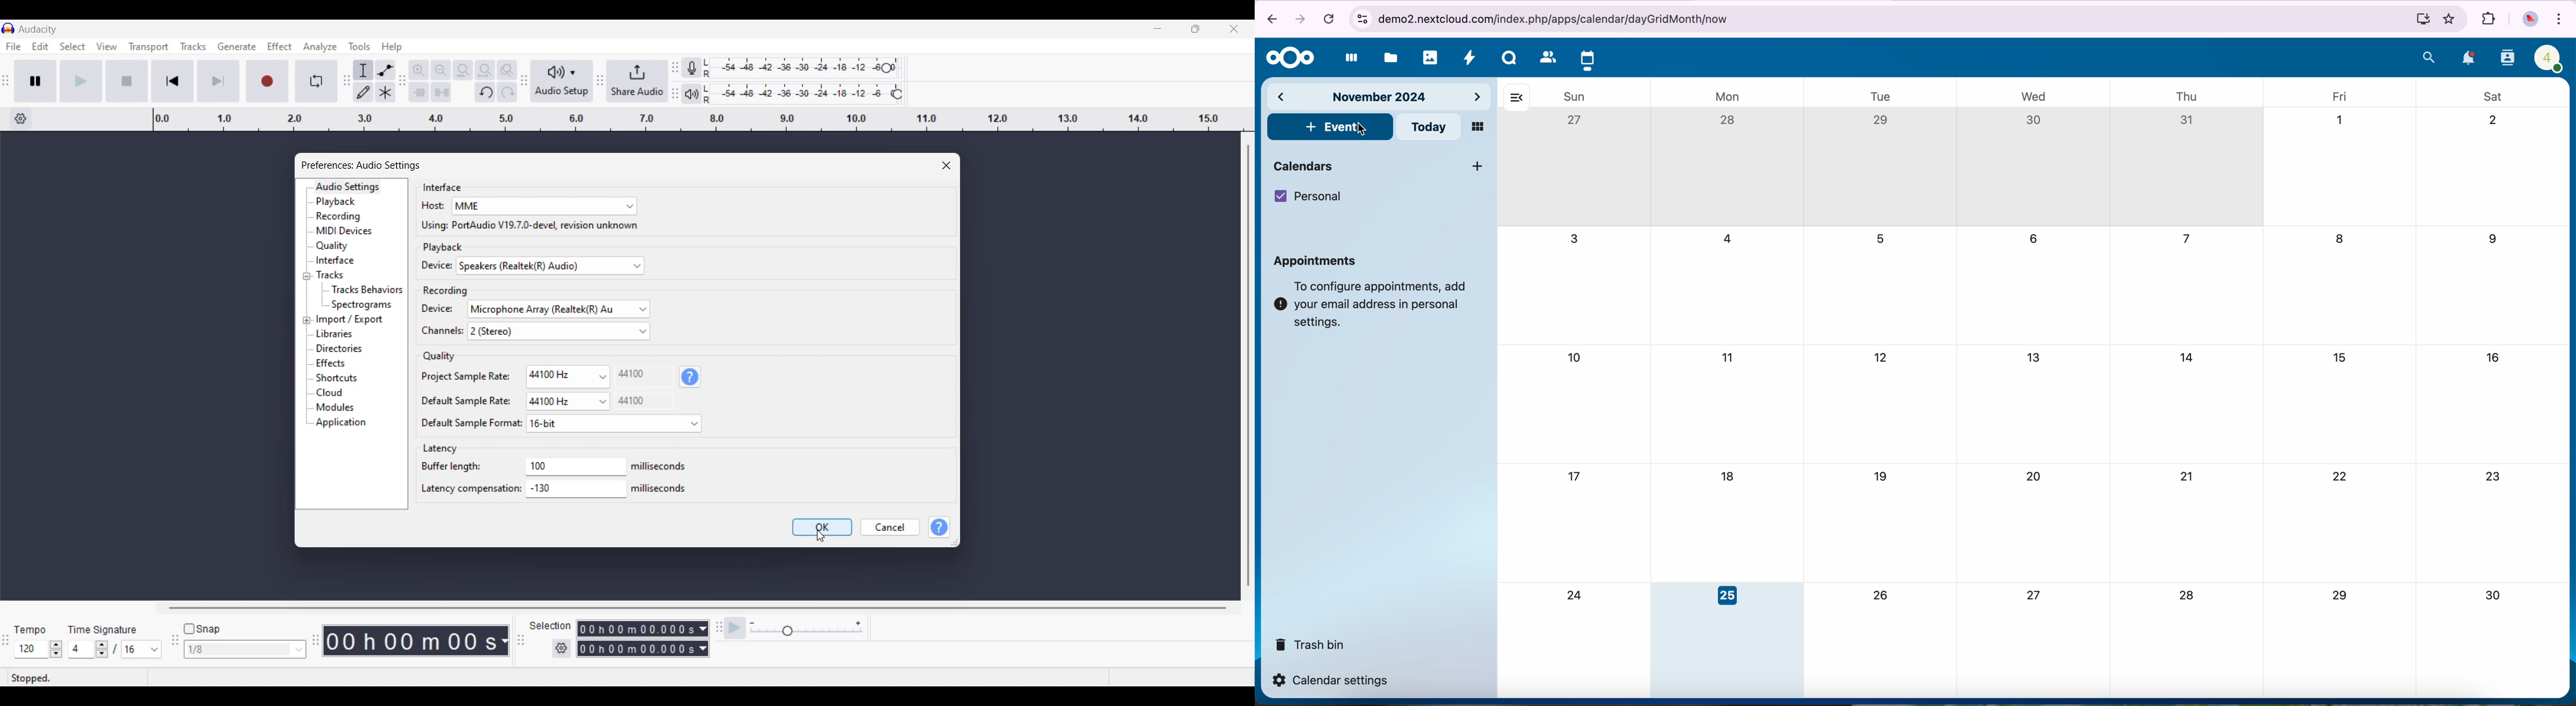  I want to click on 4, so click(1731, 239).